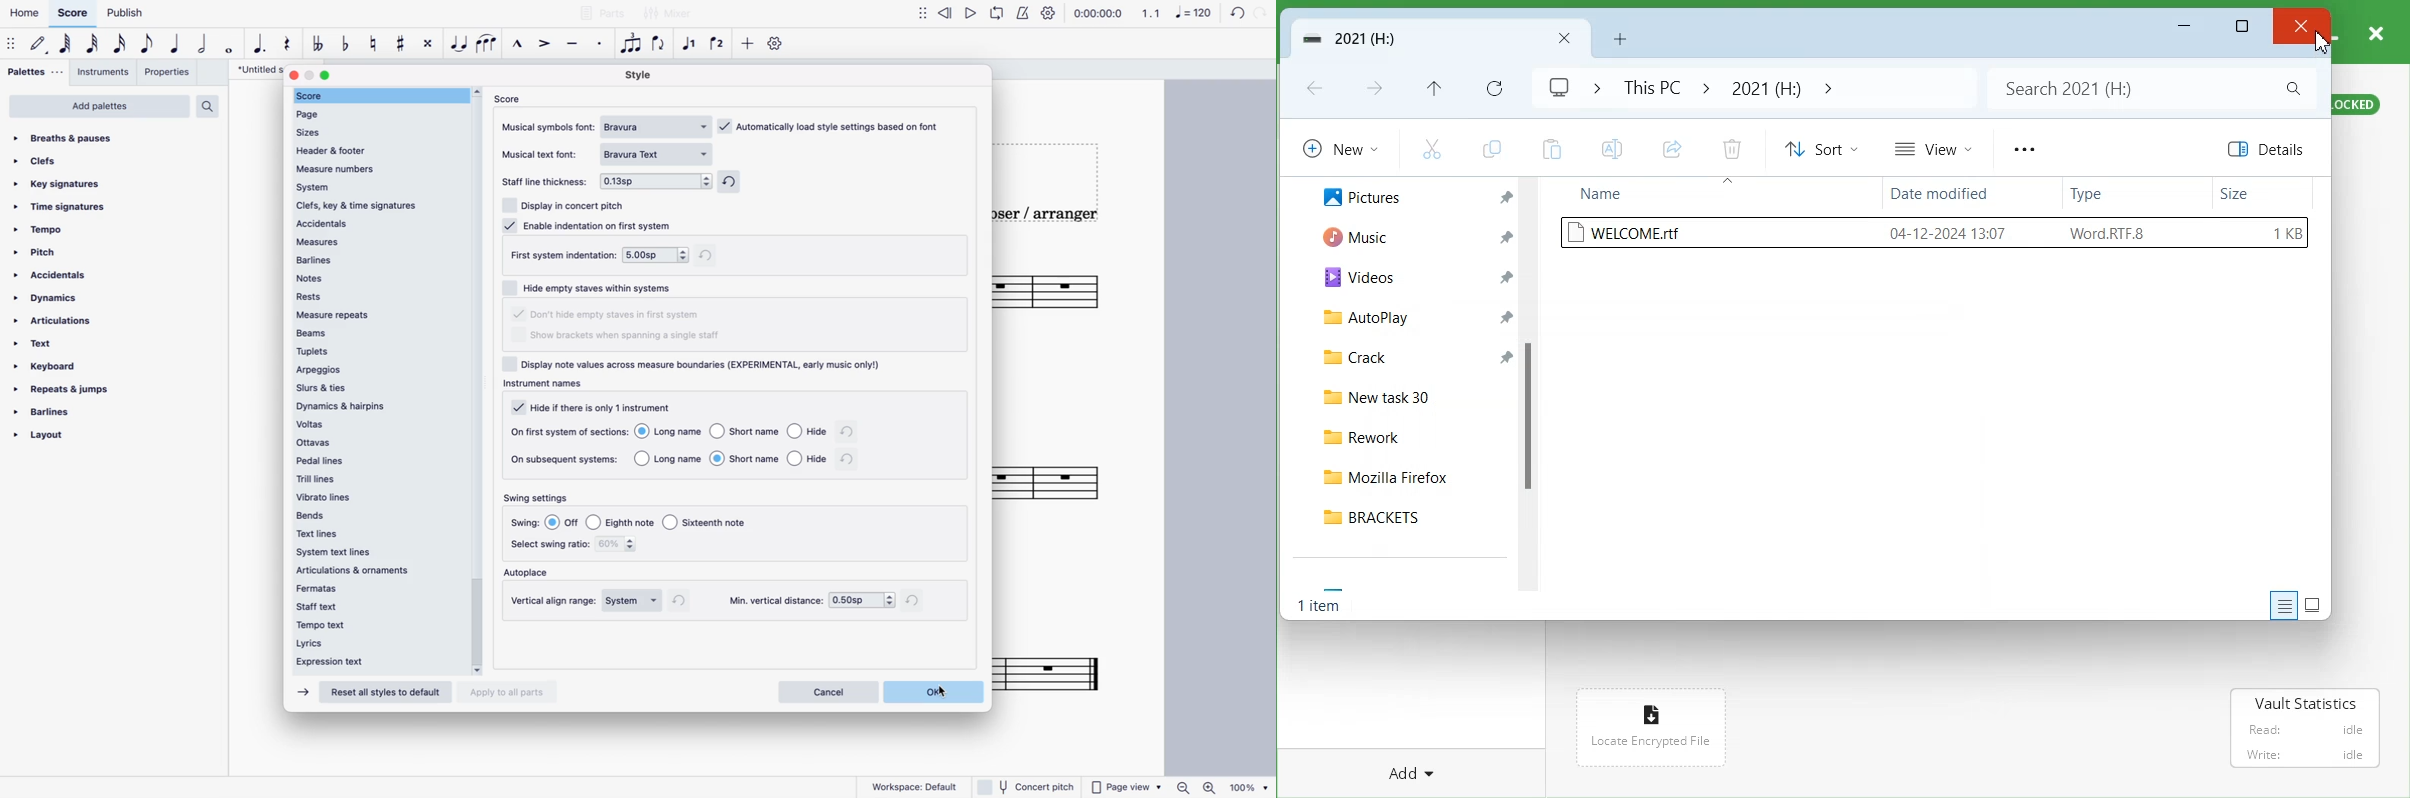  I want to click on articulations, so click(58, 322).